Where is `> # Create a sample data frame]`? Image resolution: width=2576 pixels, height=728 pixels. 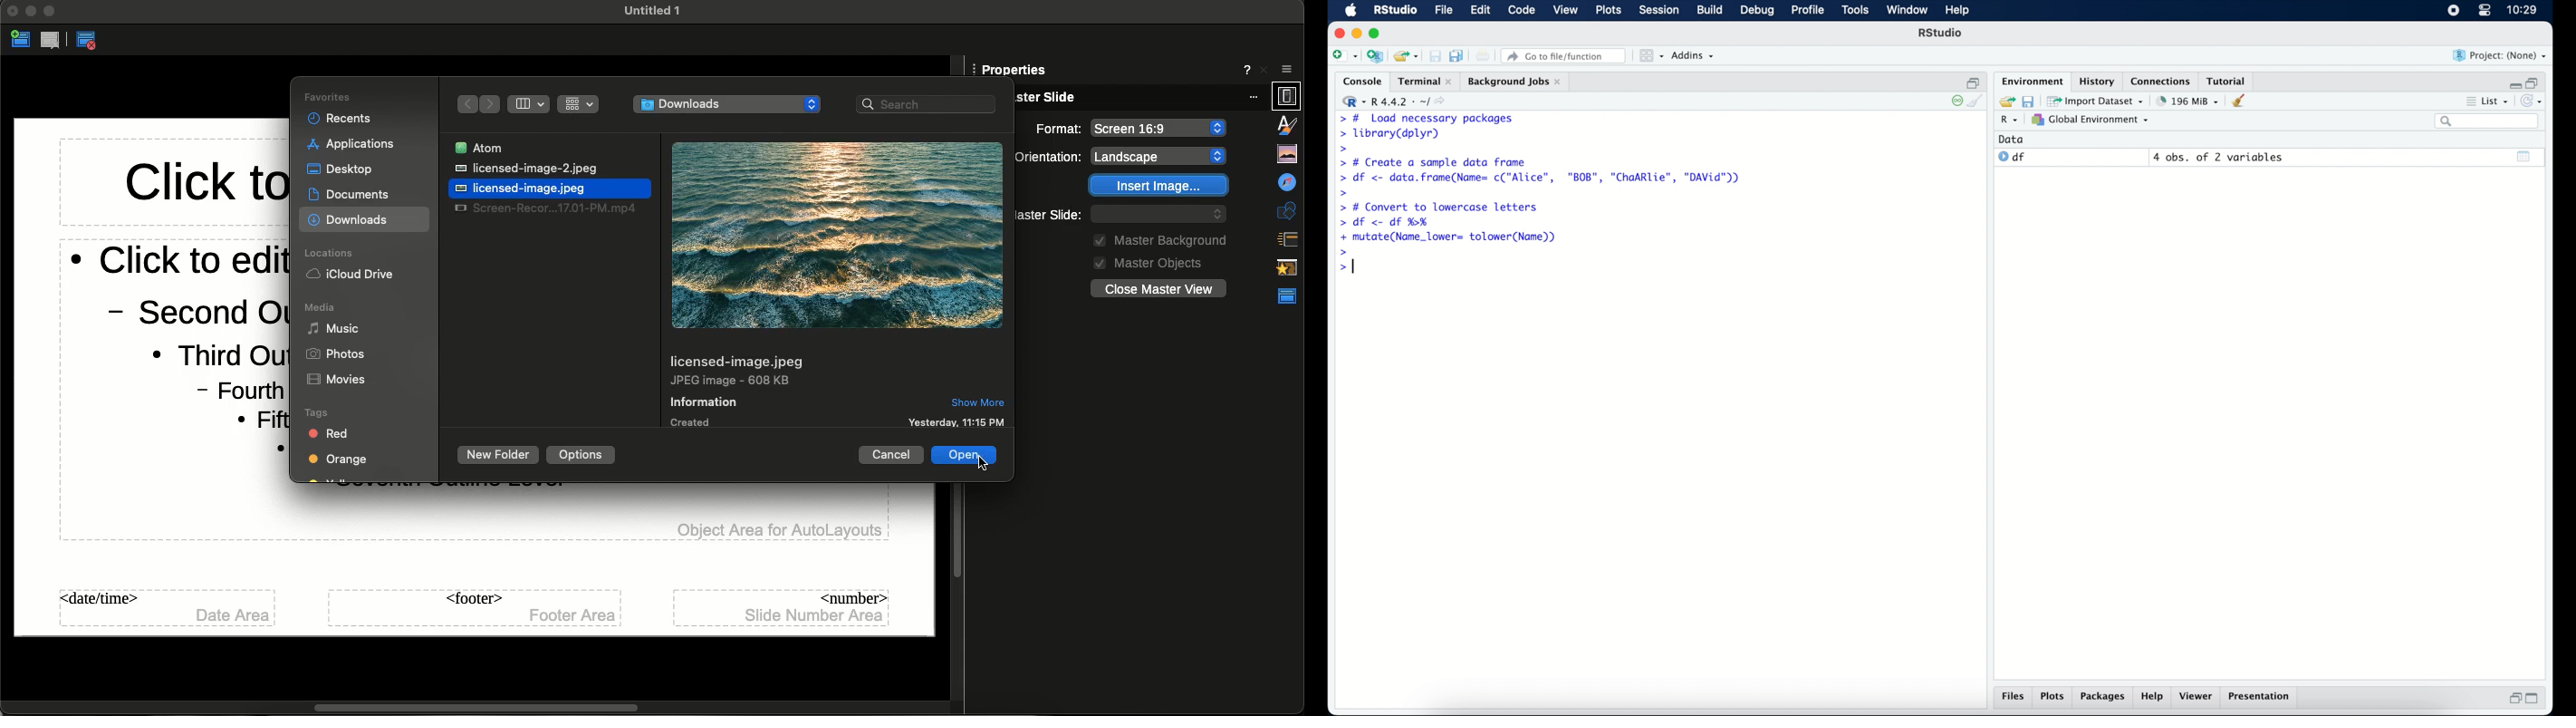 > # Create a sample data frame] is located at coordinates (1435, 162).